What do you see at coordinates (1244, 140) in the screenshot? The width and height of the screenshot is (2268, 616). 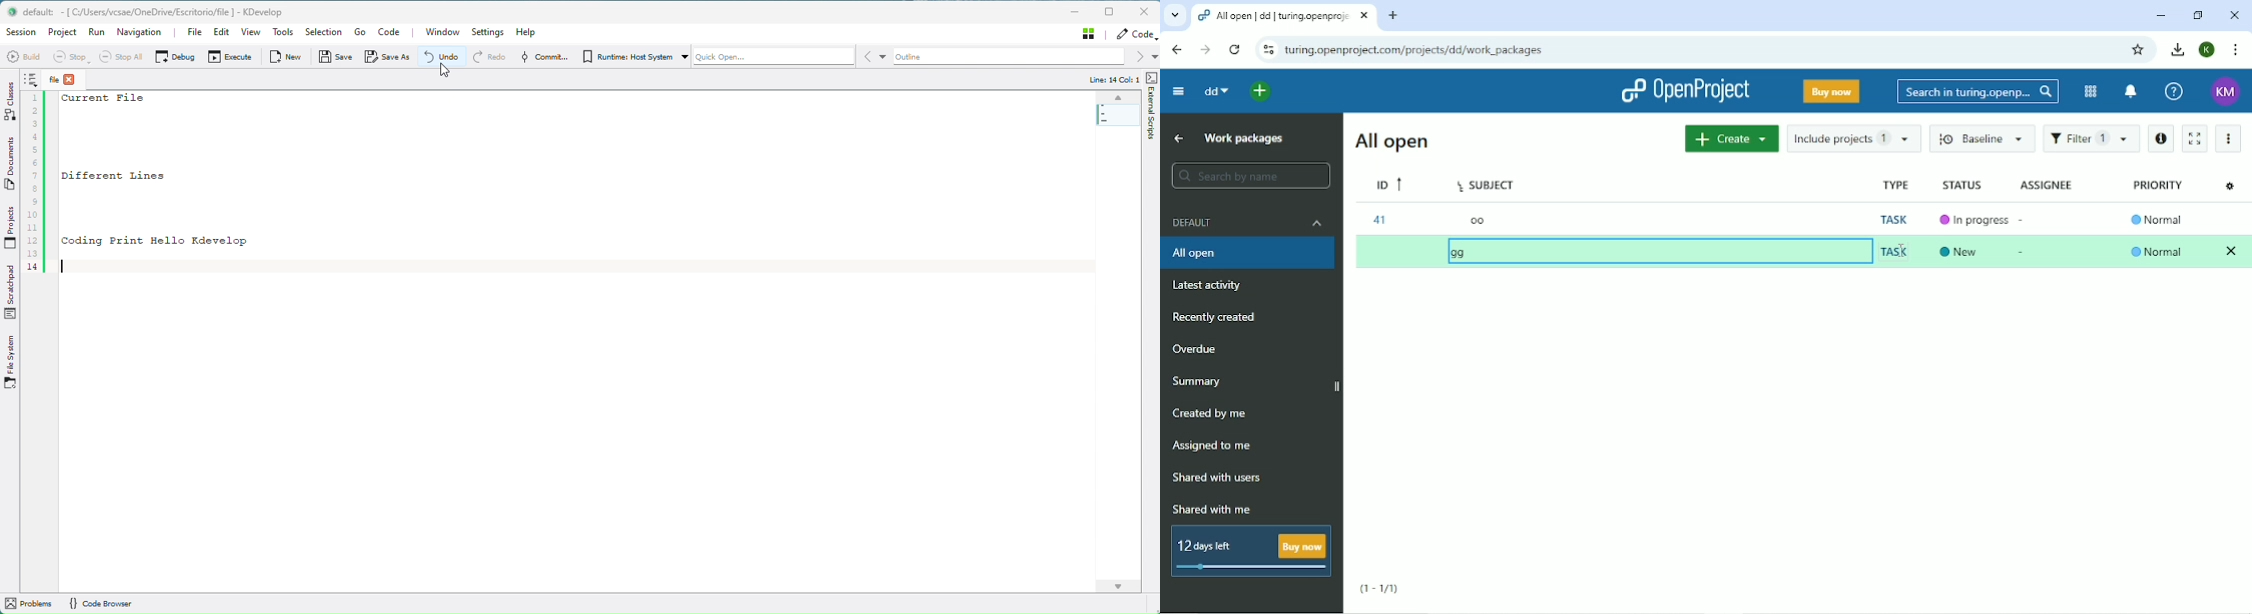 I see `Work packages` at bounding box center [1244, 140].